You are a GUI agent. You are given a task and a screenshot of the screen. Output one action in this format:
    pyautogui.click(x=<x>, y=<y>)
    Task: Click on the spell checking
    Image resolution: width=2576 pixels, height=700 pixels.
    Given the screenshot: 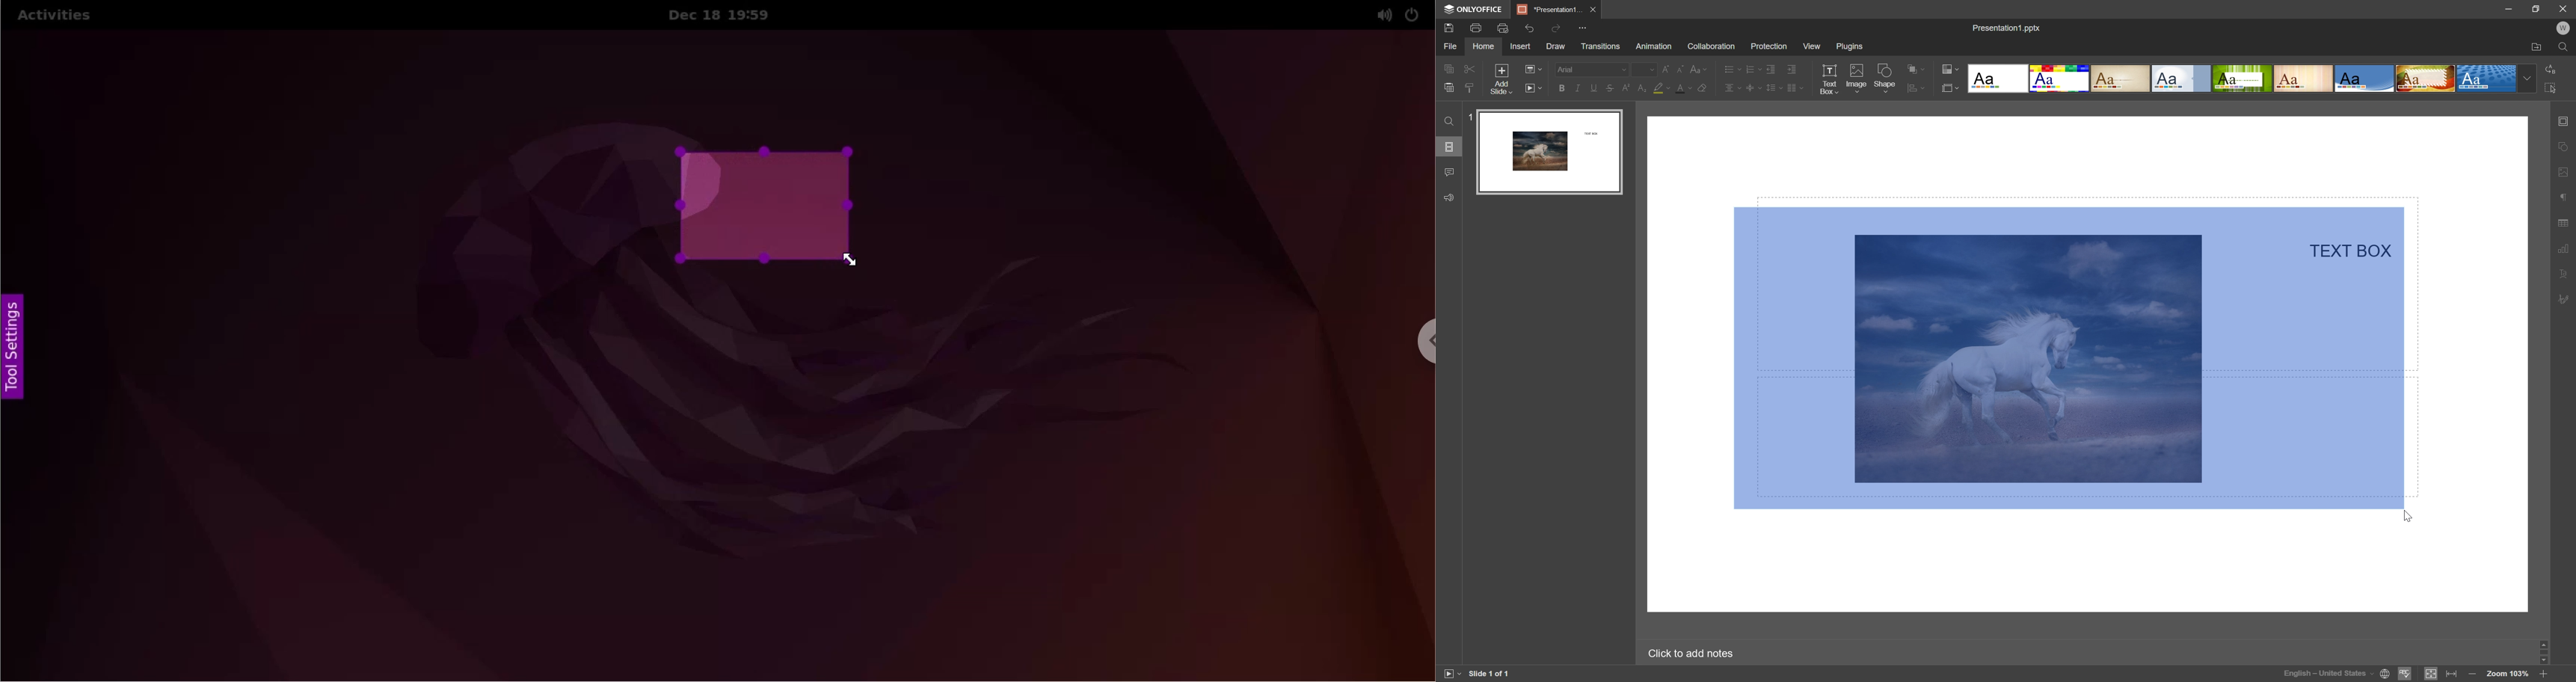 What is the action you would take?
    pyautogui.click(x=2406, y=674)
    